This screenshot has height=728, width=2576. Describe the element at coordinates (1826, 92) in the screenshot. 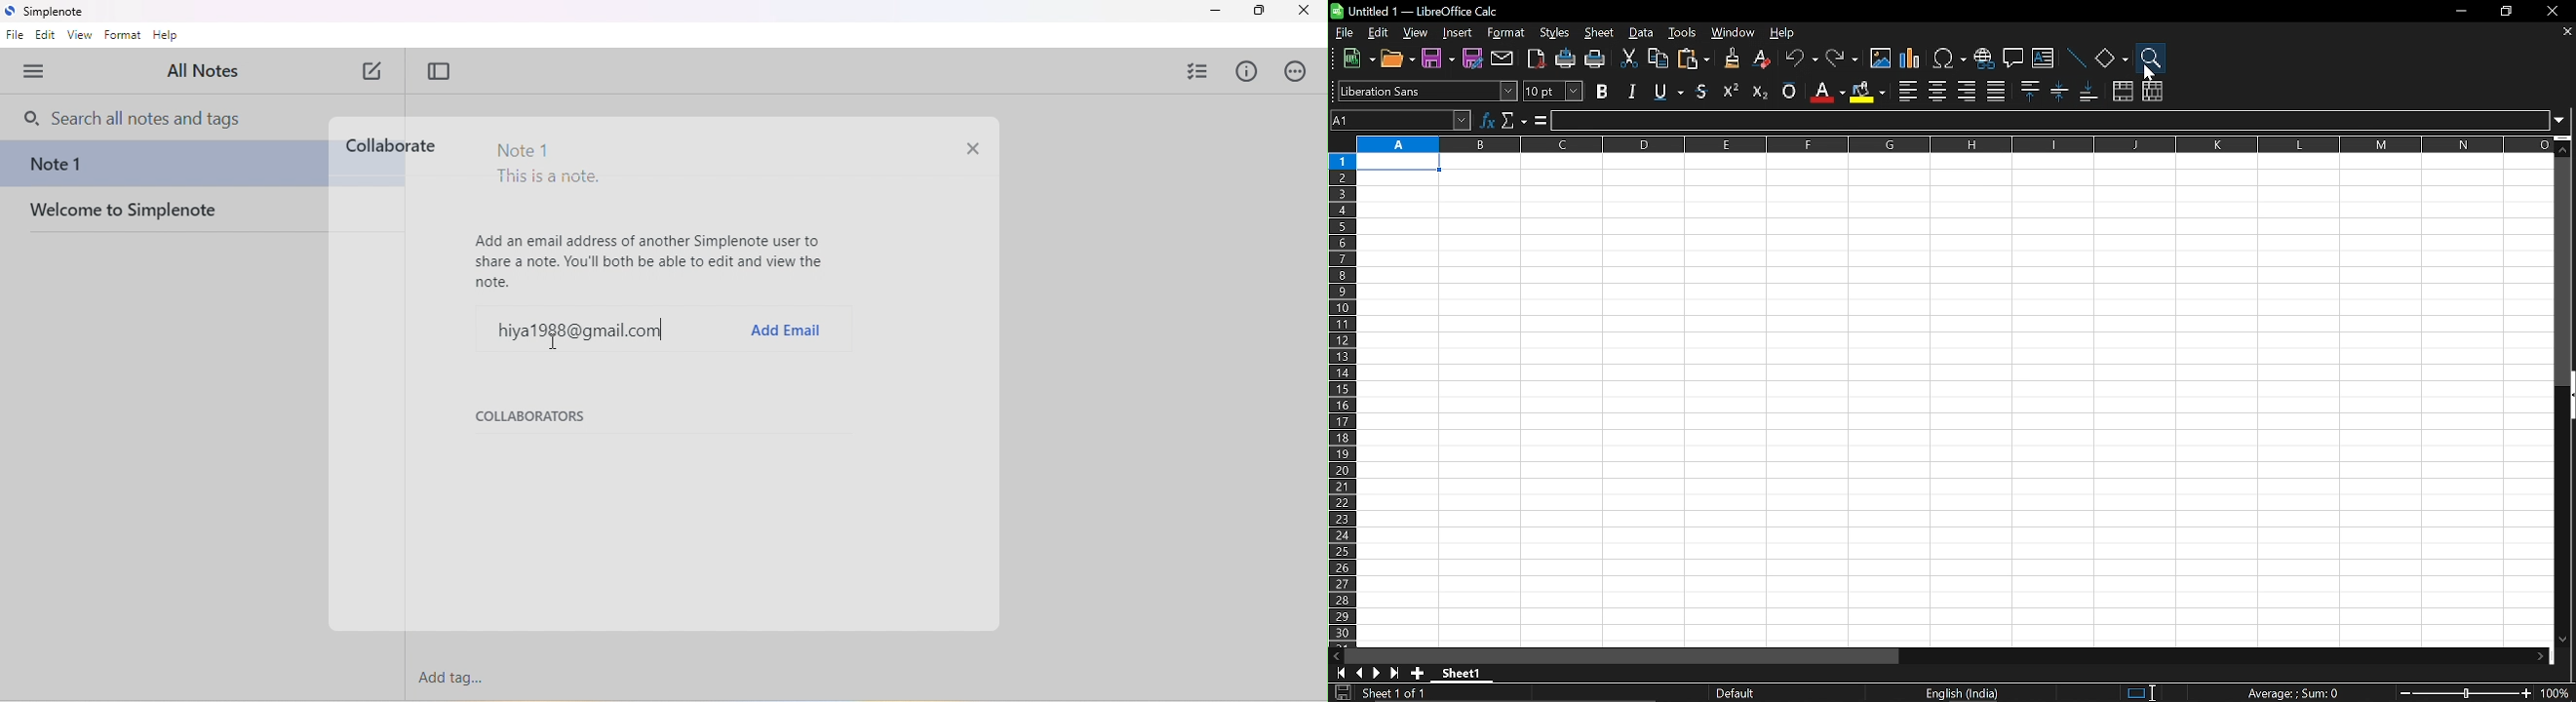

I see `fontcolor` at that location.